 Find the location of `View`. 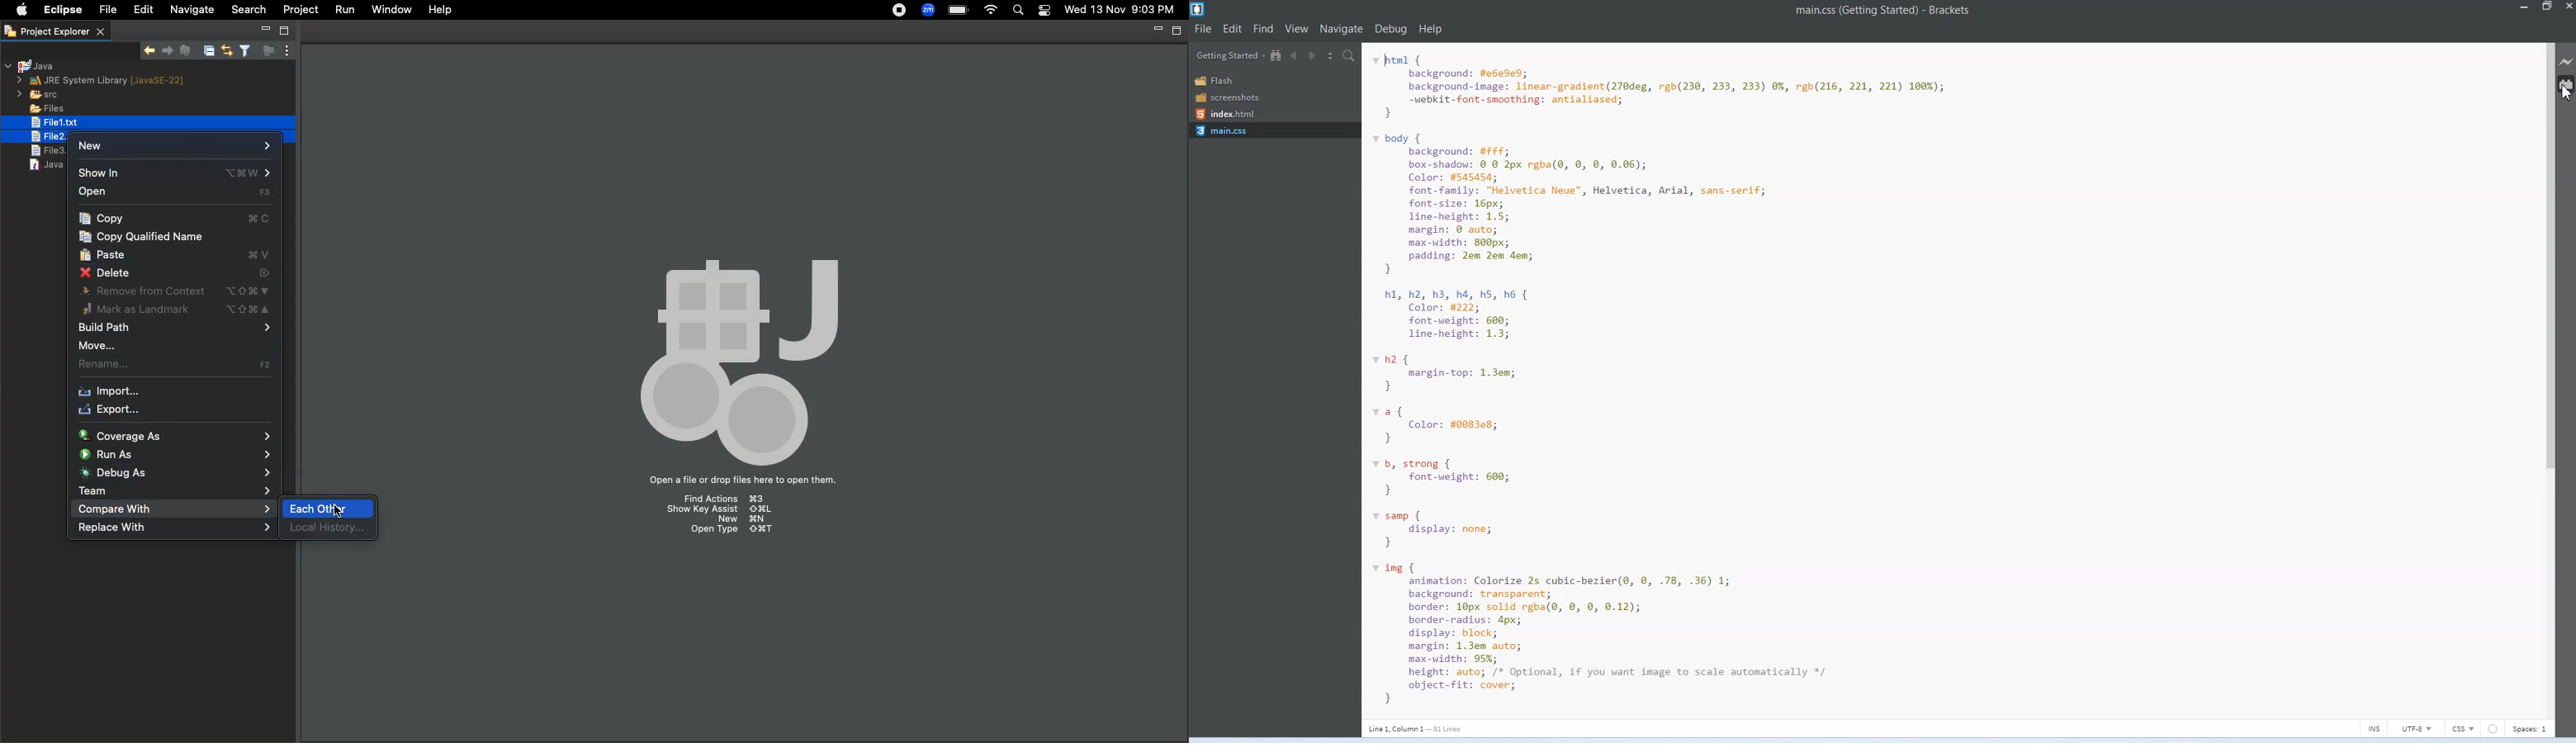

View is located at coordinates (1298, 28).